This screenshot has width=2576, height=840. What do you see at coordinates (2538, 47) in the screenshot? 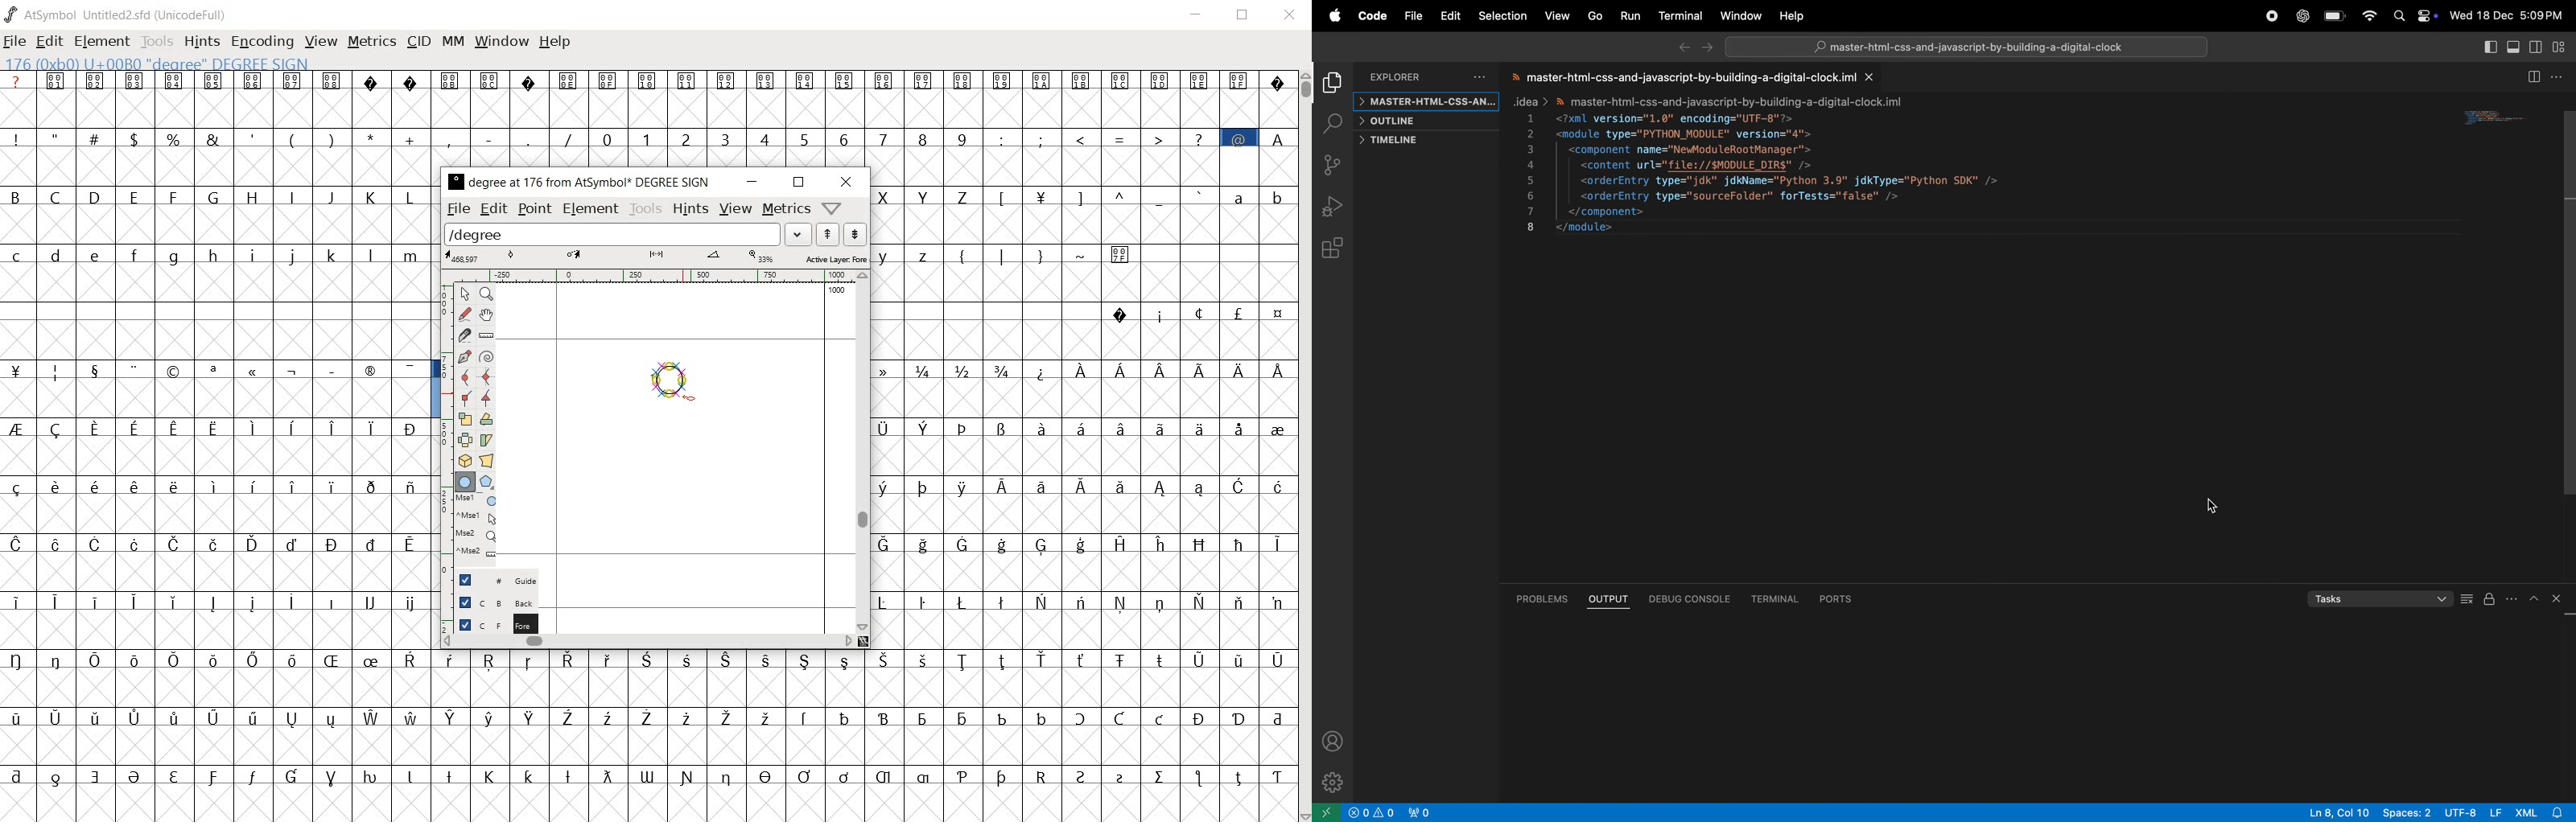
I see `toggle secondary side panel` at bounding box center [2538, 47].